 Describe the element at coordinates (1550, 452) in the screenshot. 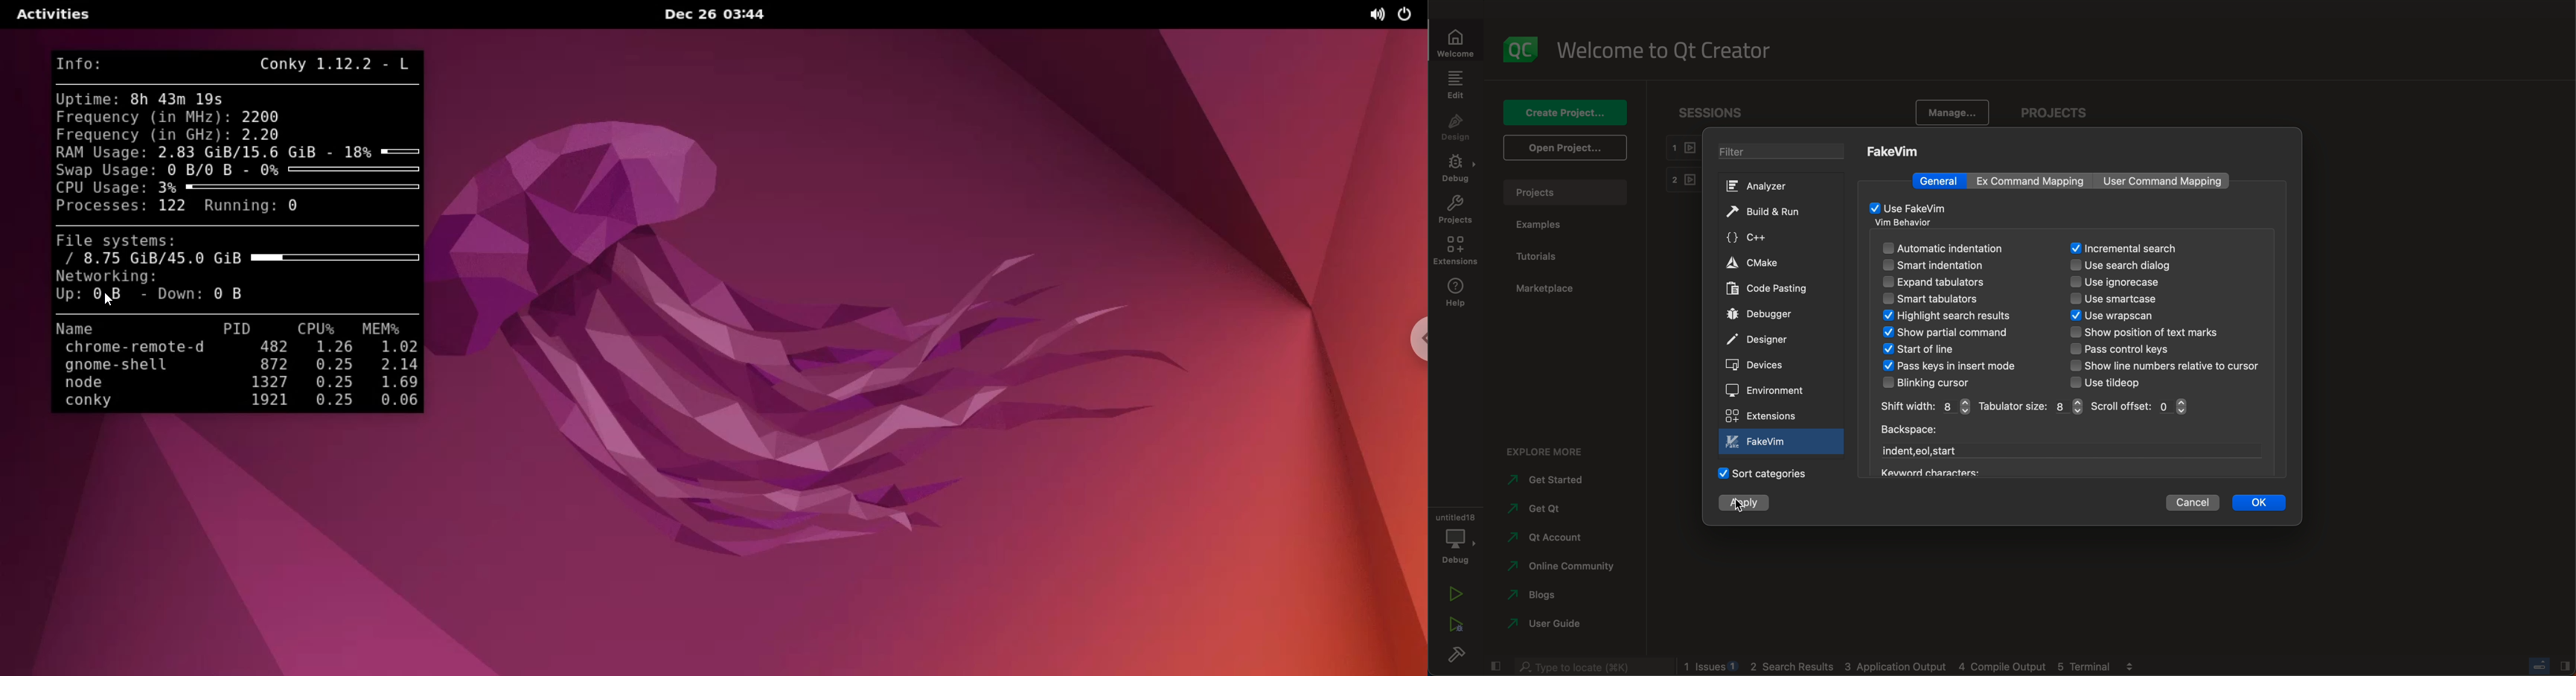

I see `explore` at that location.